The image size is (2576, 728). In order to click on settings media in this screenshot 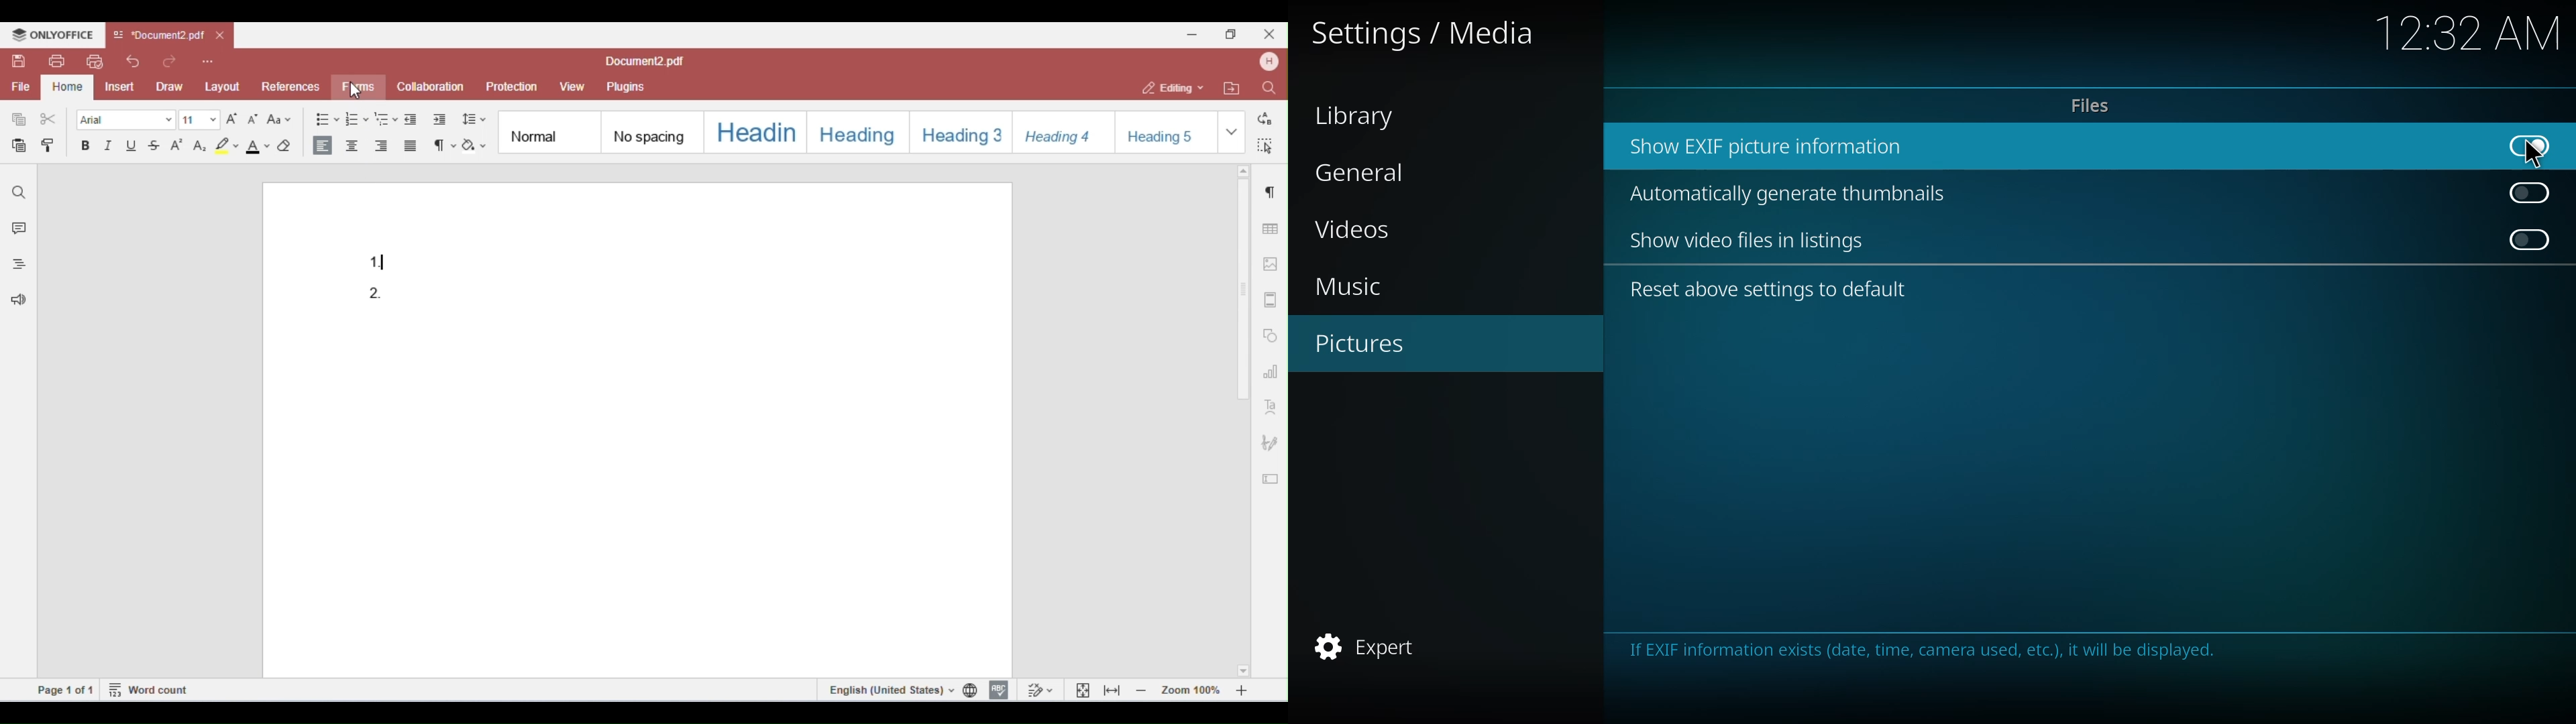, I will do `click(1426, 33)`.